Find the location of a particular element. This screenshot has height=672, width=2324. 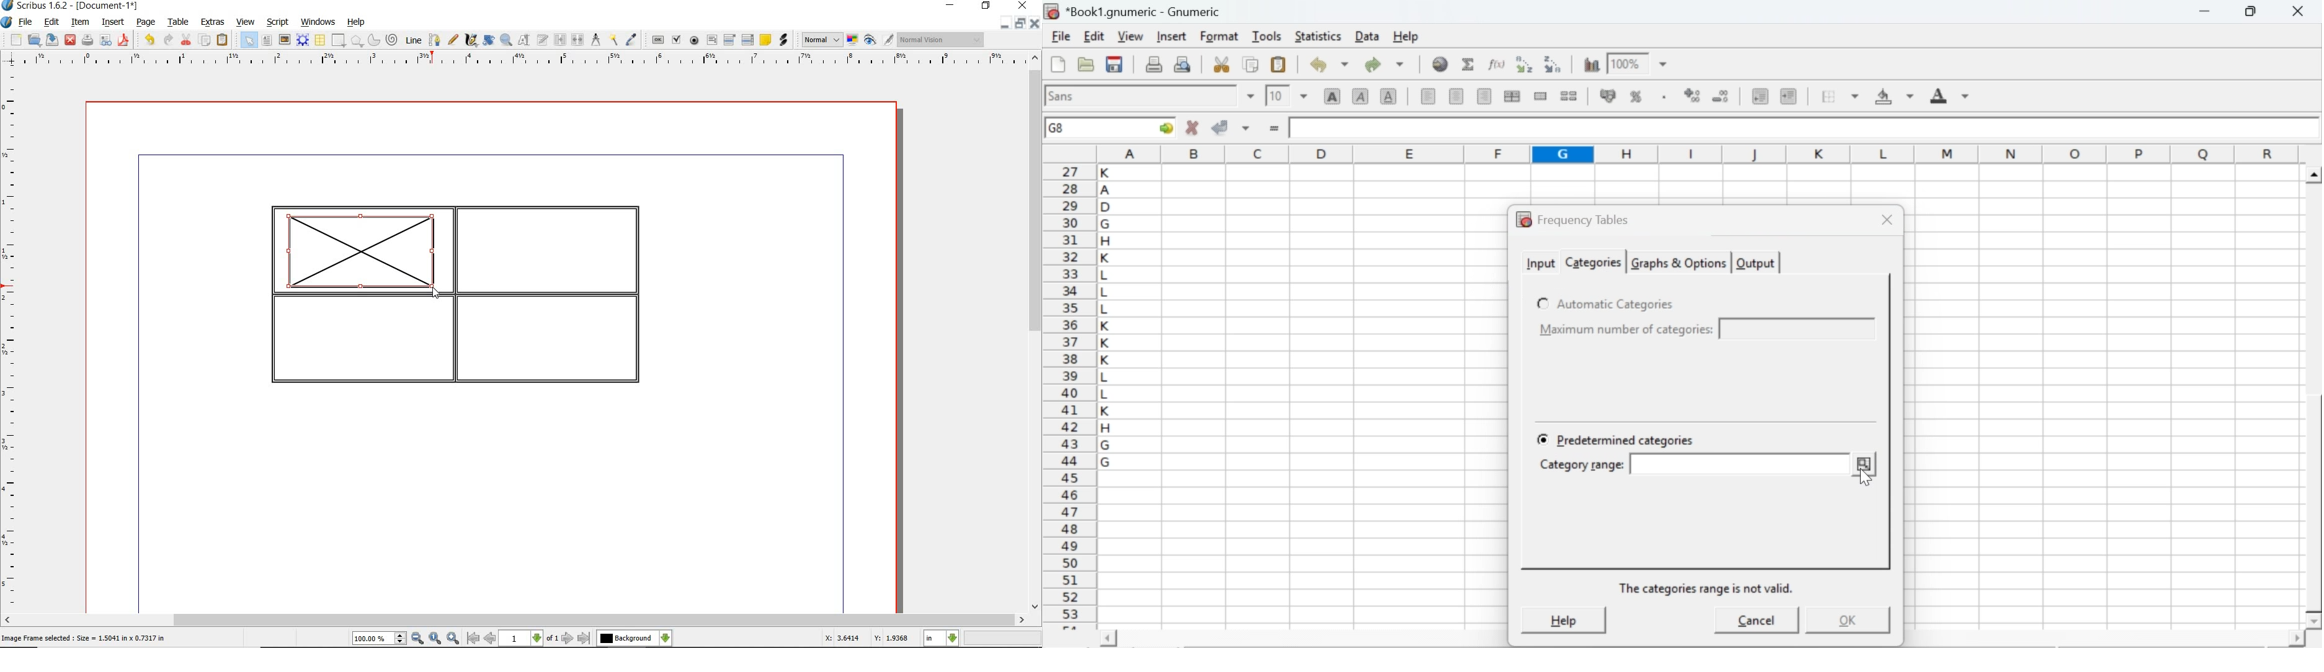

scrollbar is located at coordinates (1035, 333).